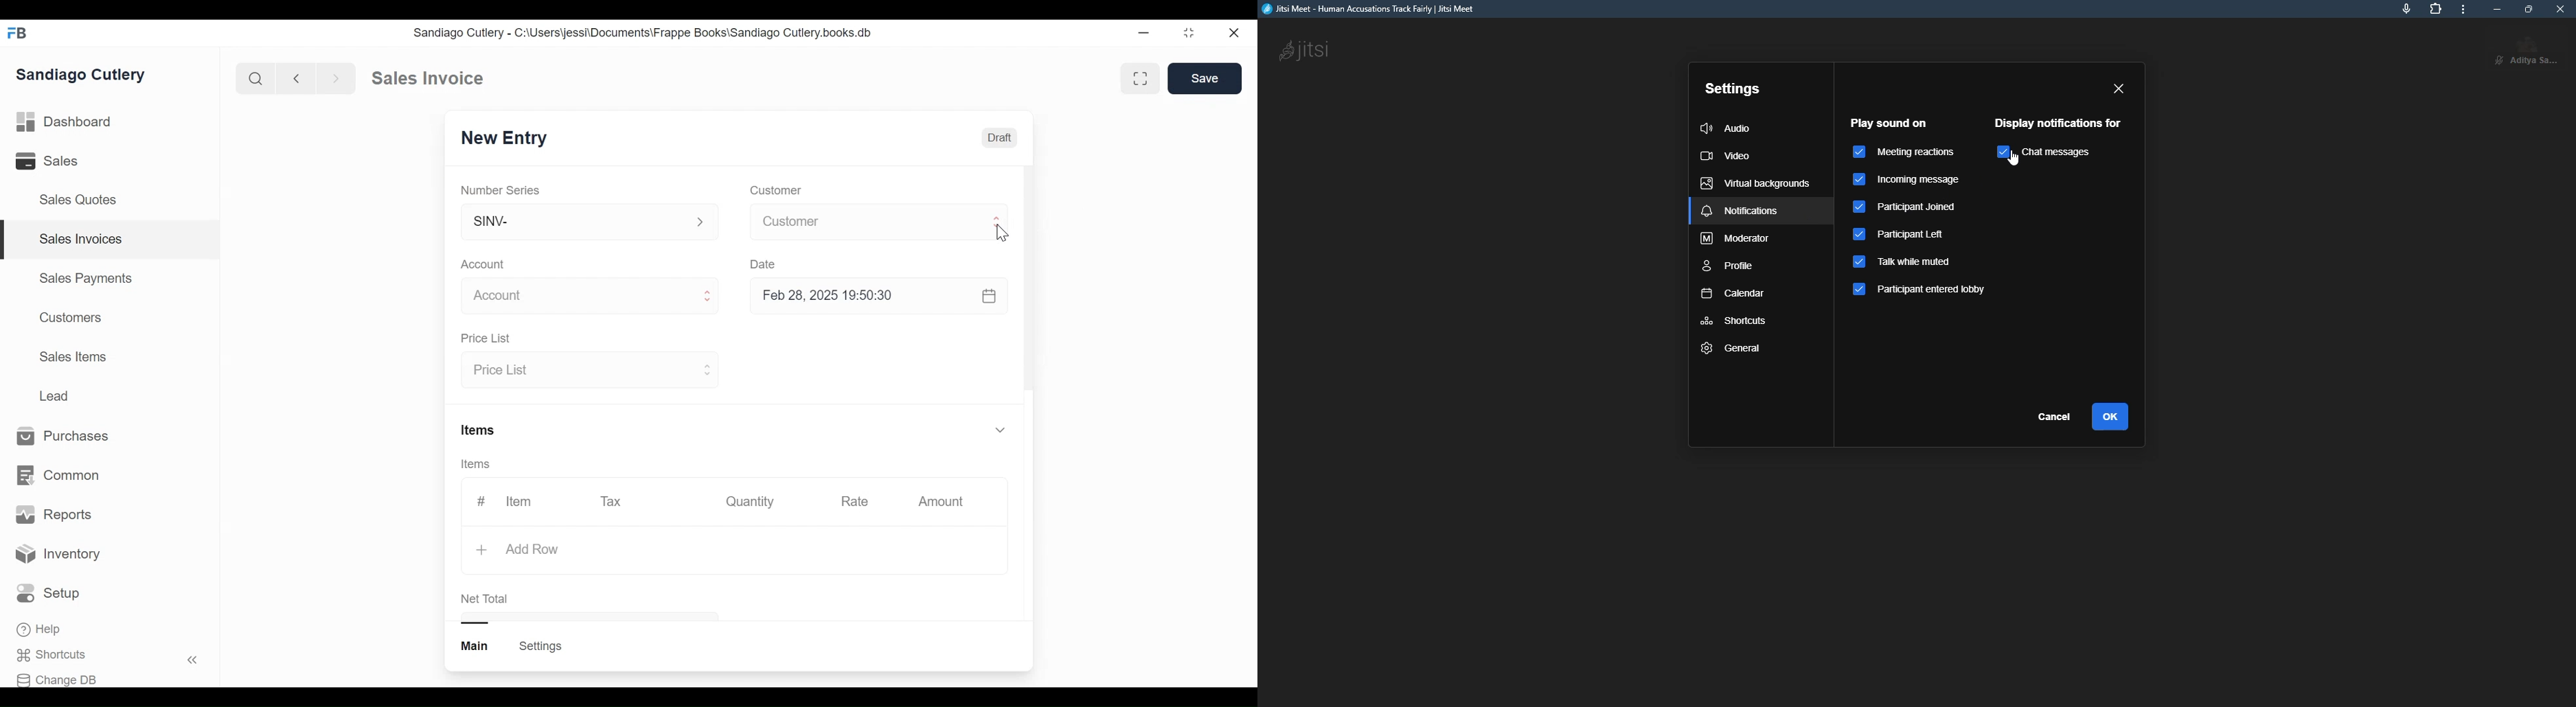 Image resolution: width=2576 pixels, height=728 pixels. I want to click on Setup, so click(48, 593).